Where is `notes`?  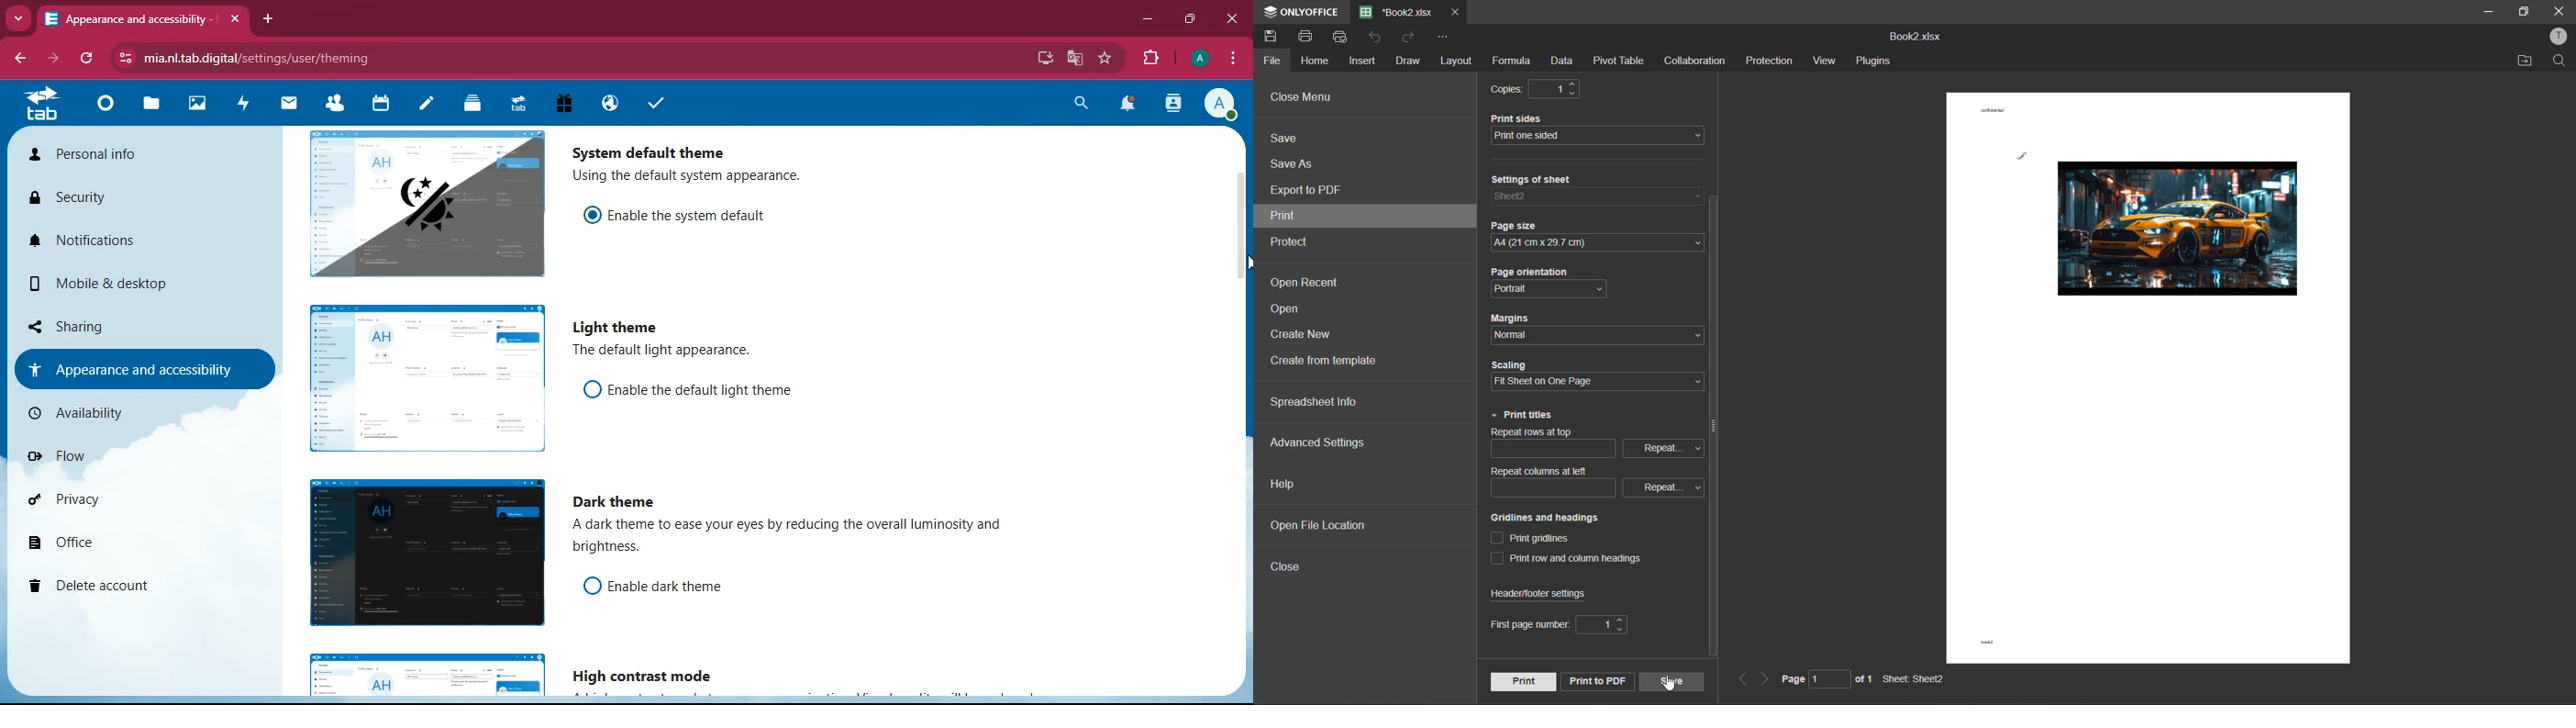
notes is located at coordinates (426, 105).